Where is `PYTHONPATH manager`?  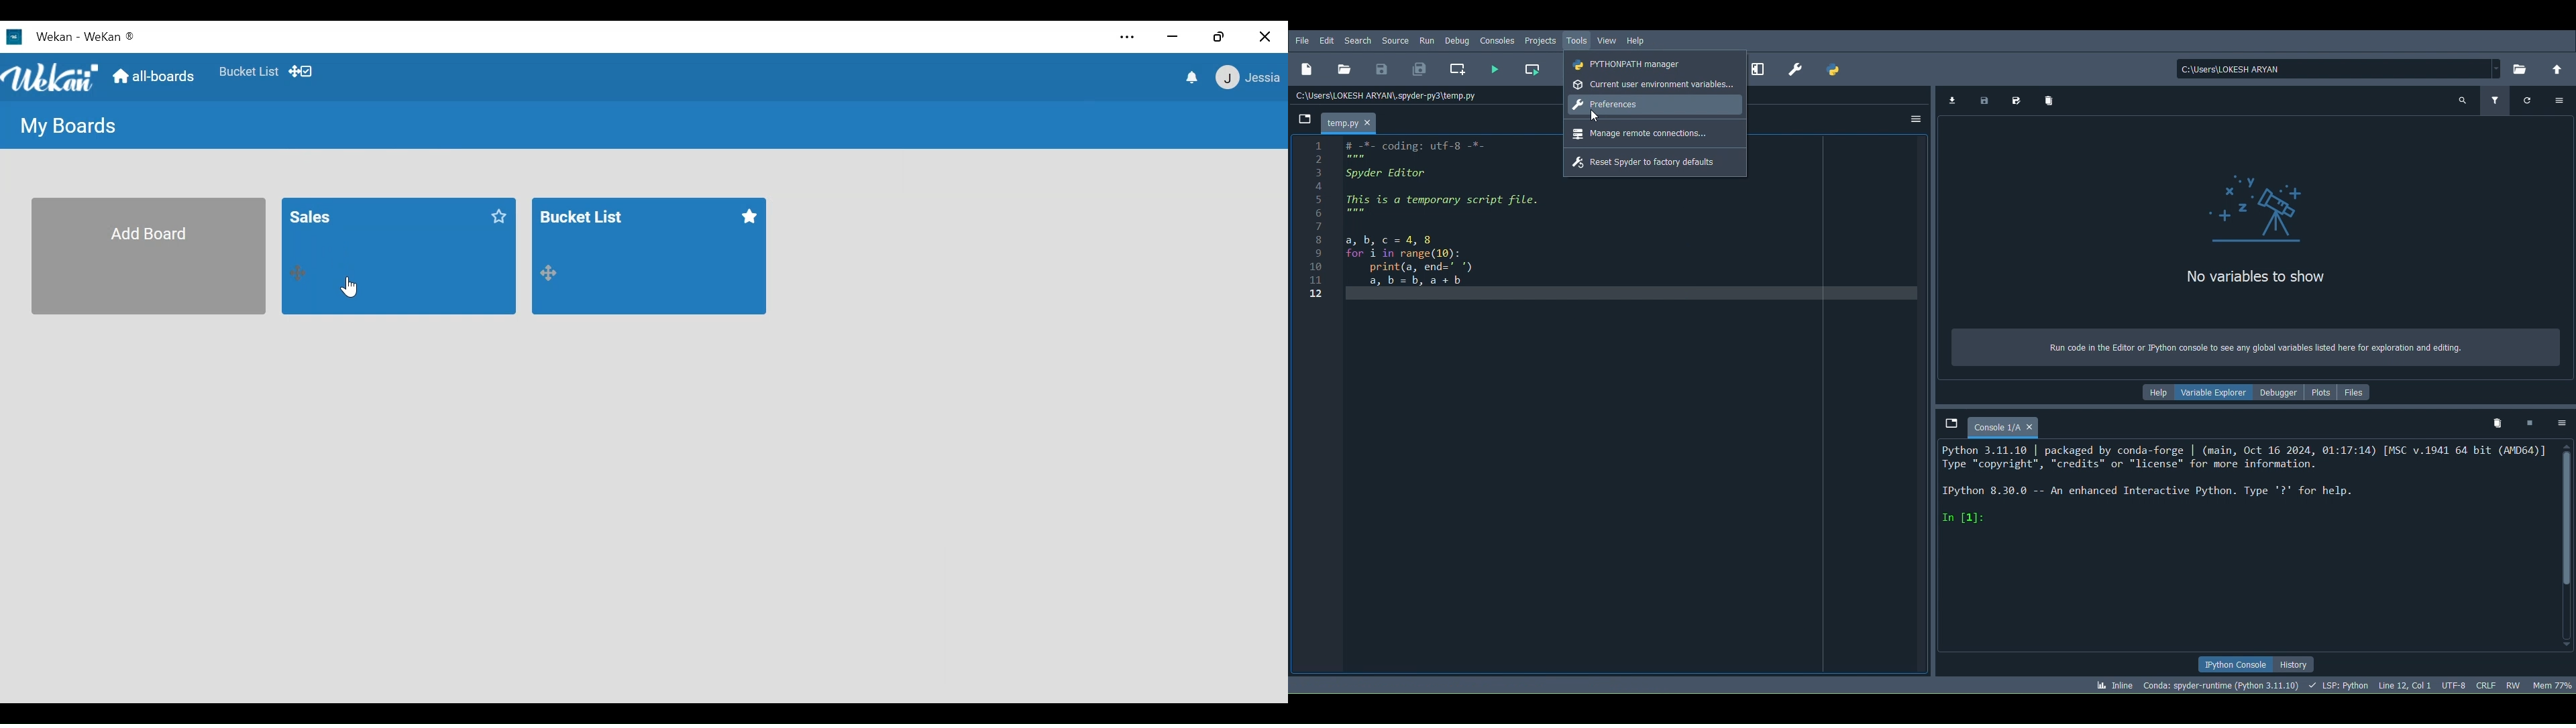
PYTHONPATH manager is located at coordinates (1833, 70).